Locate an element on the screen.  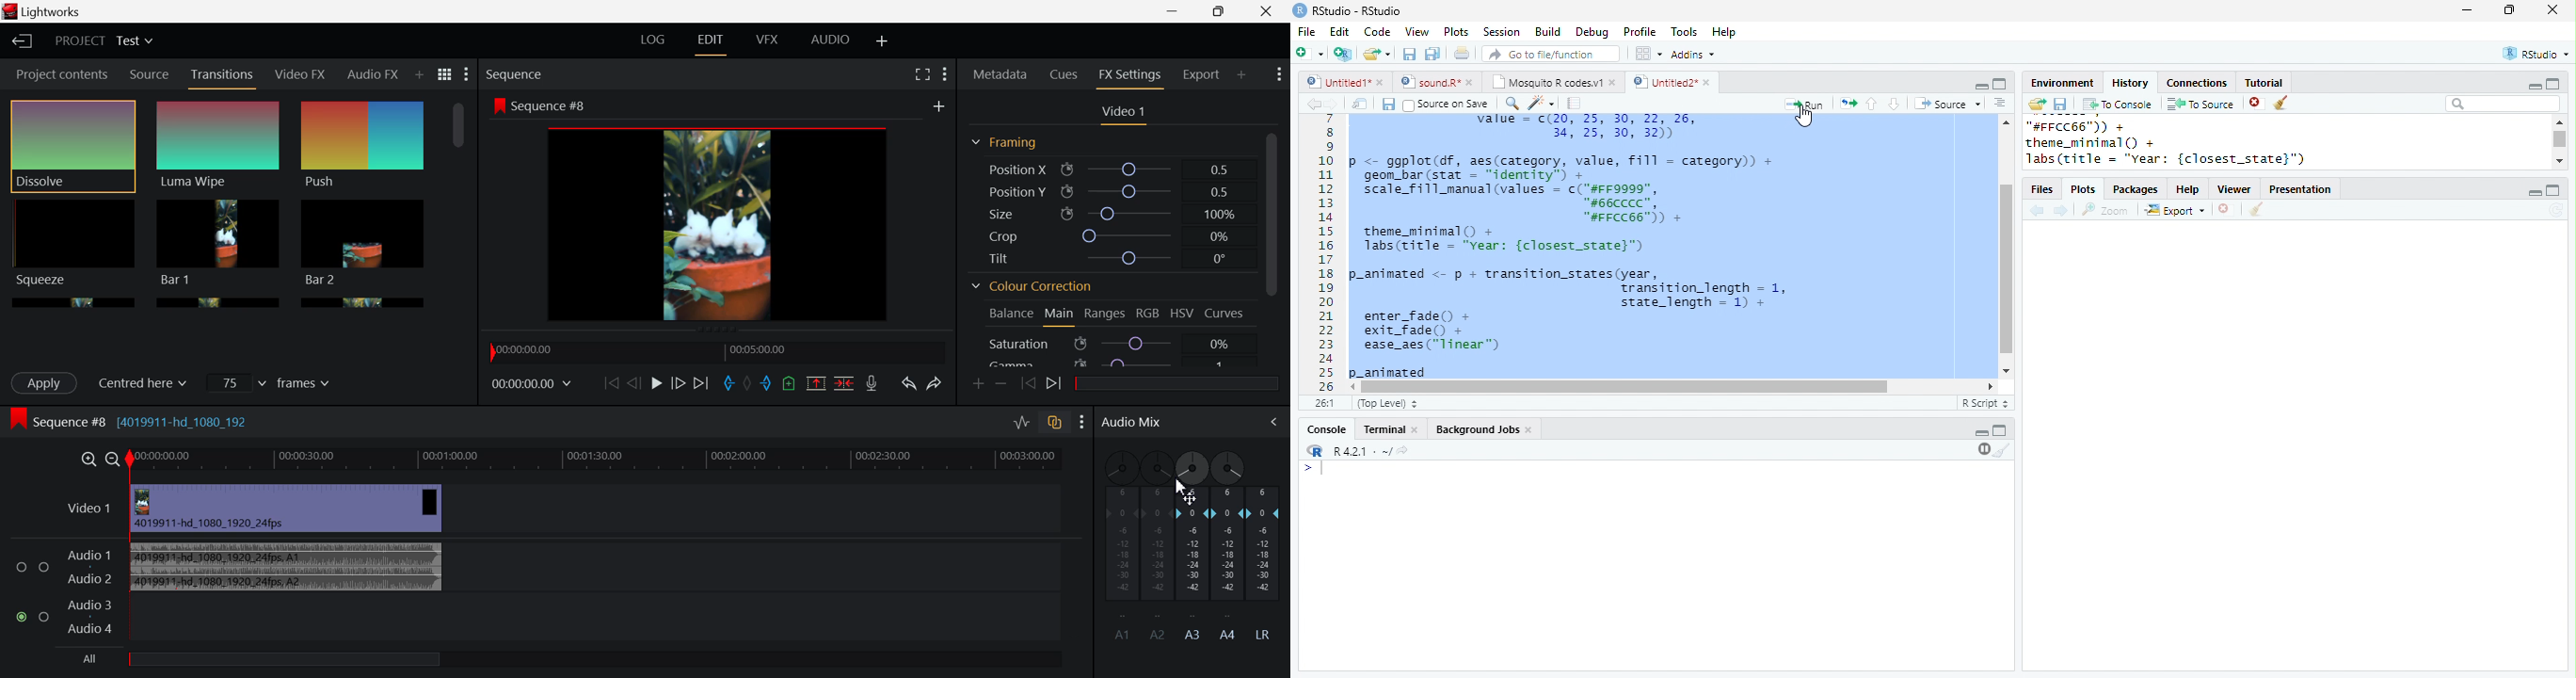
Video FX is located at coordinates (299, 76).